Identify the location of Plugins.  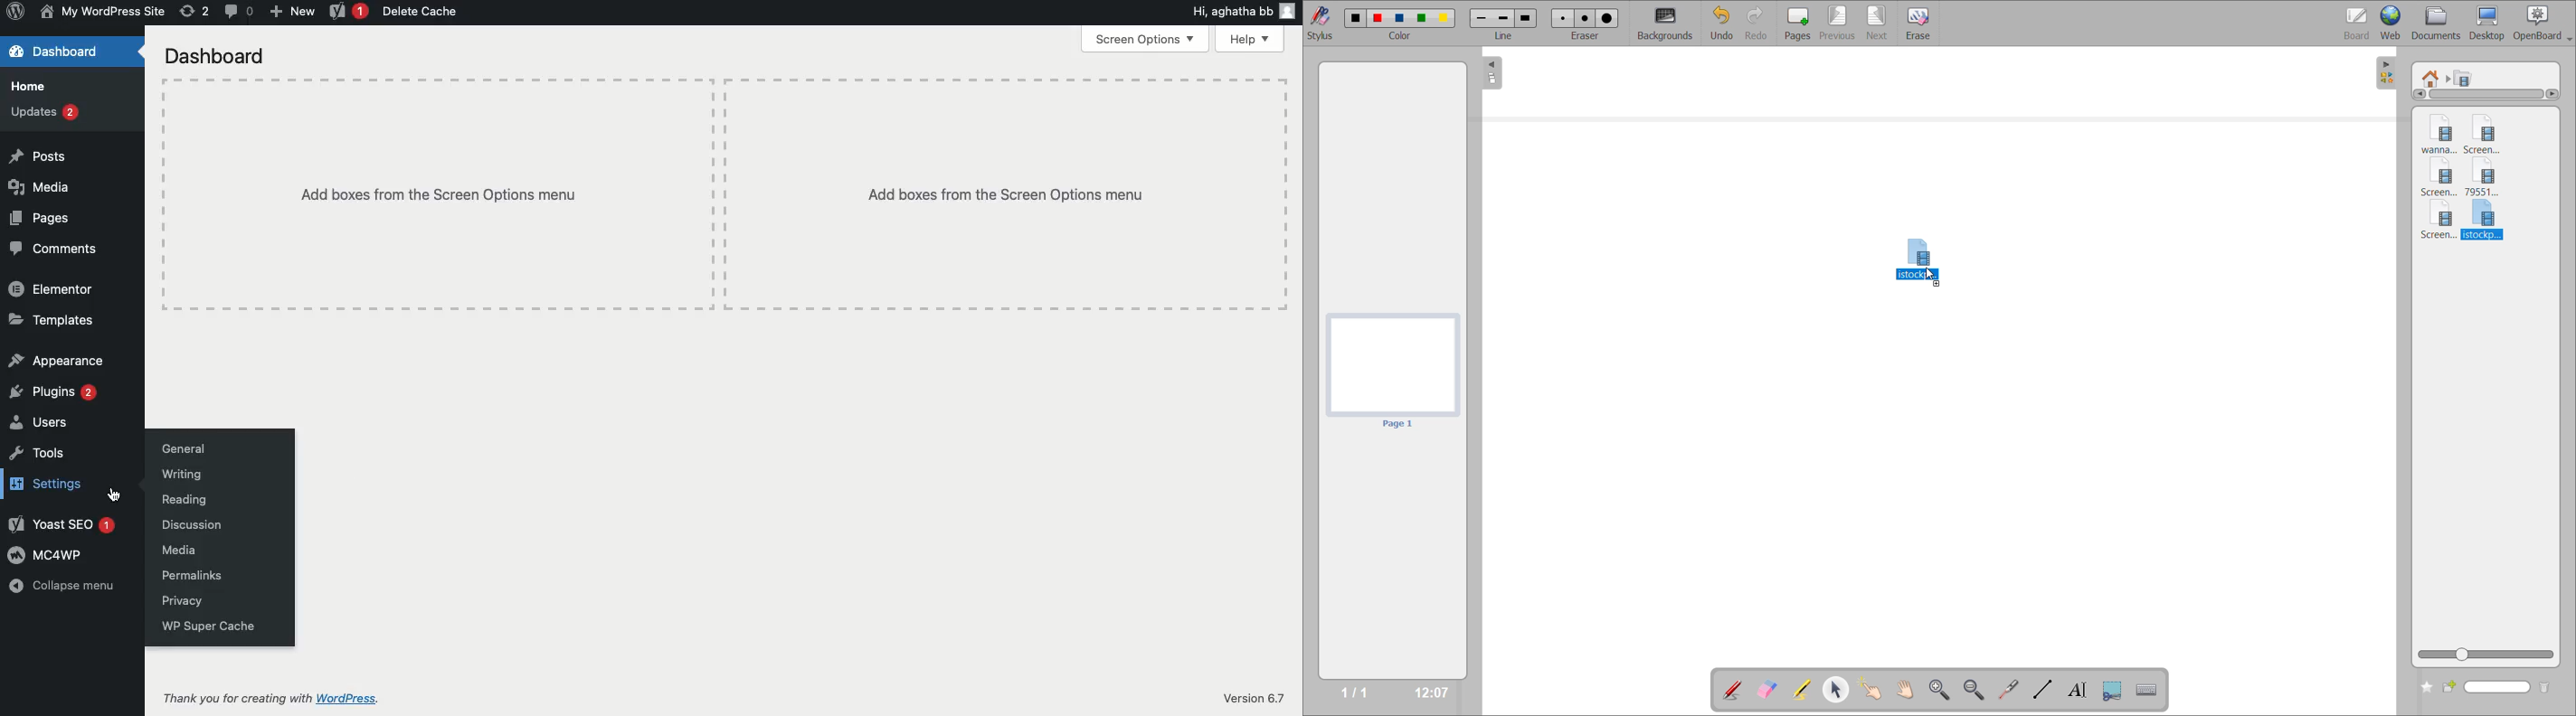
(51, 392).